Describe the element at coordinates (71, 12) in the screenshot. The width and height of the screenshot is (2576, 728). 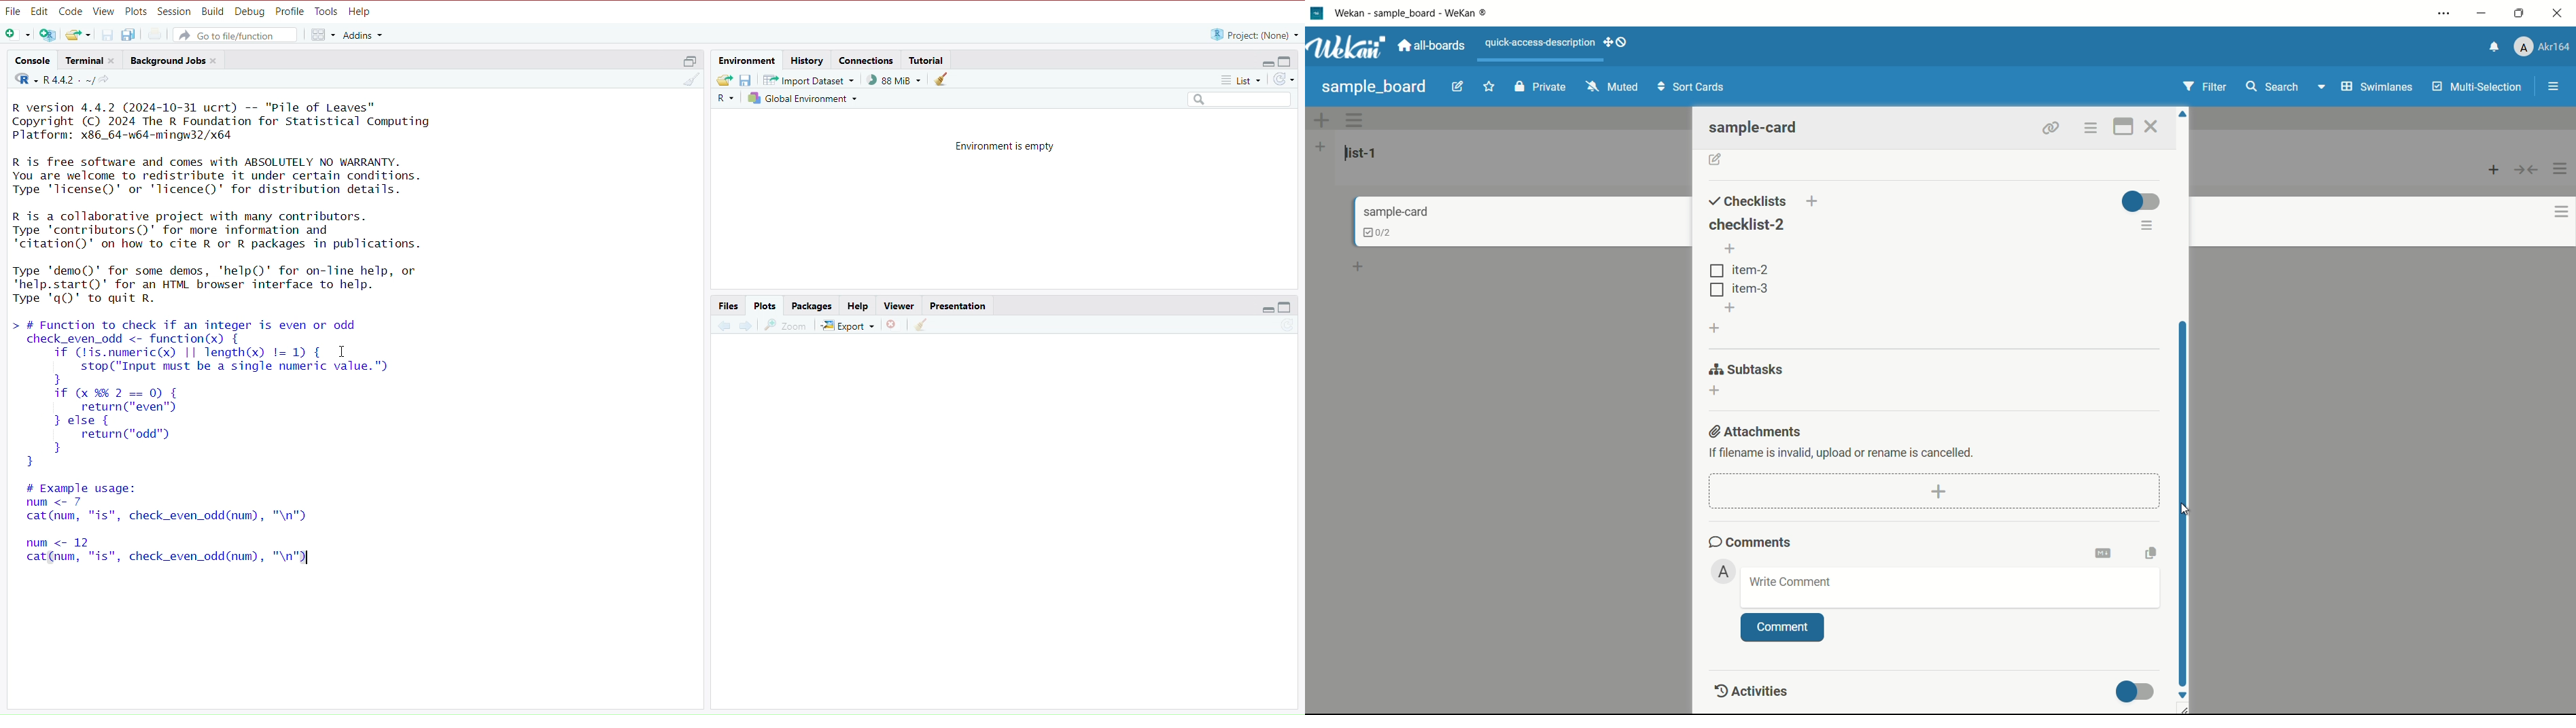
I see `code` at that location.